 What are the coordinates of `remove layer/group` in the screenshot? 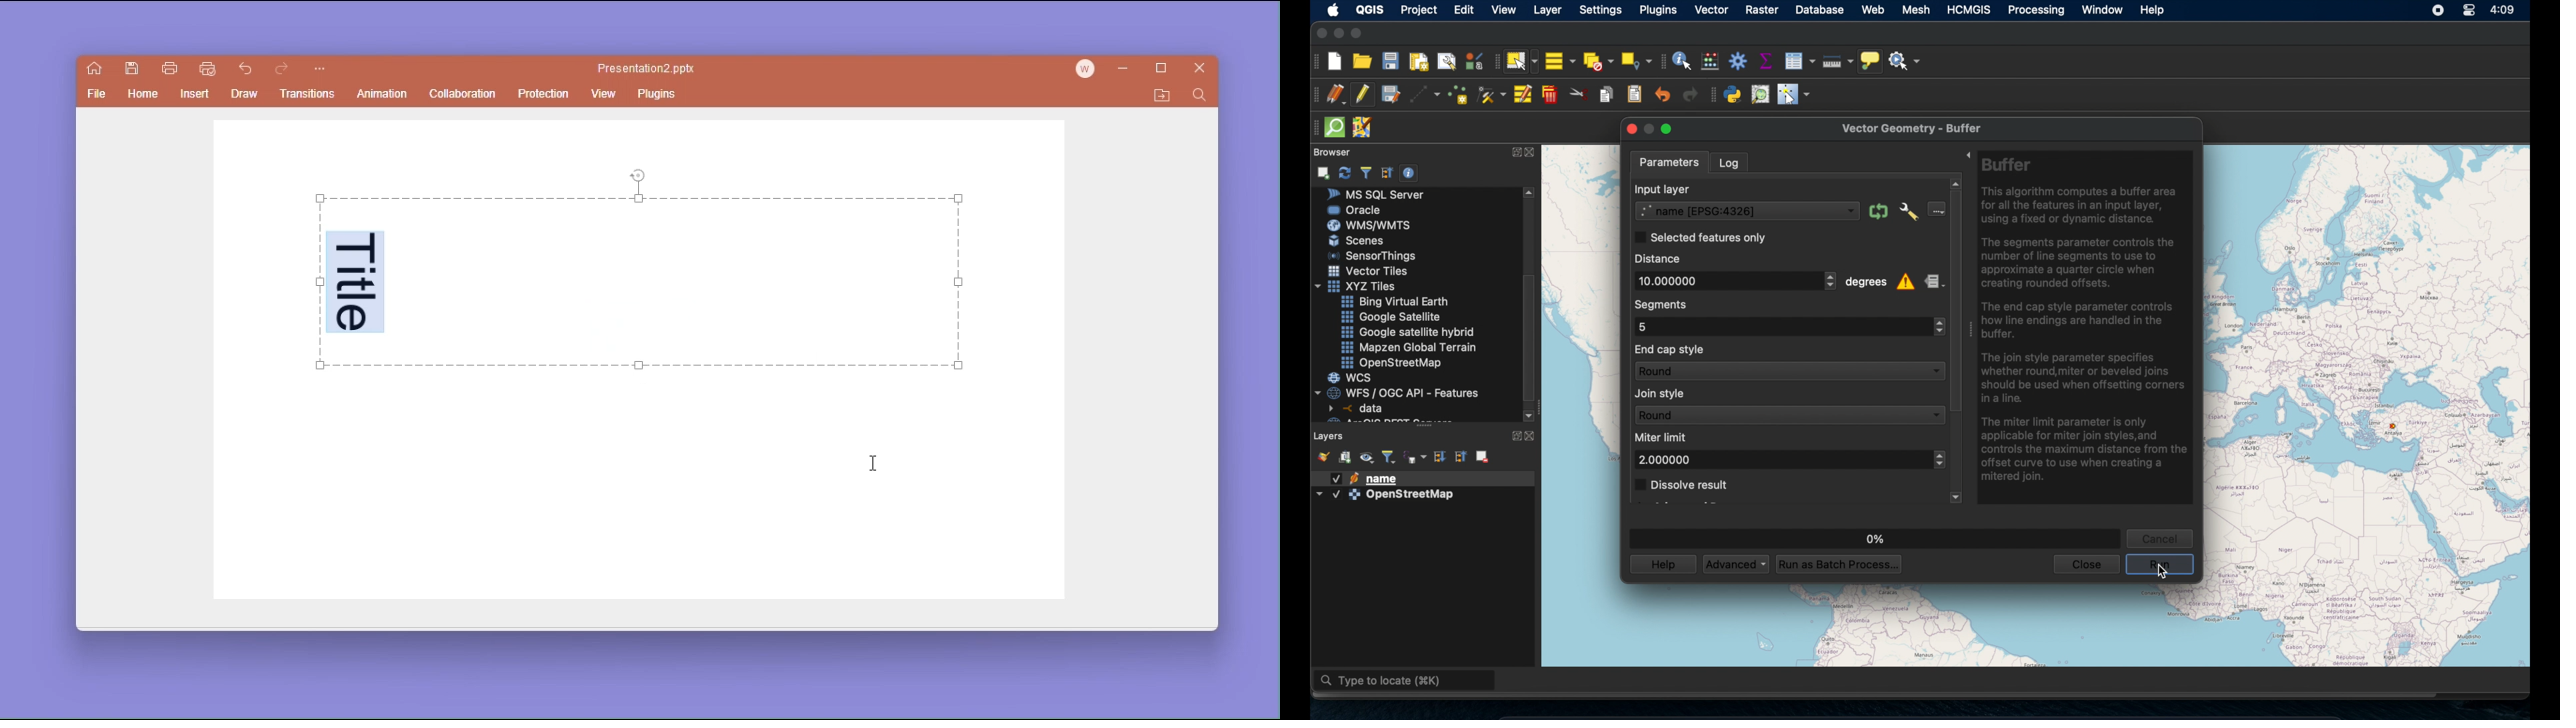 It's located at (1483, 456).